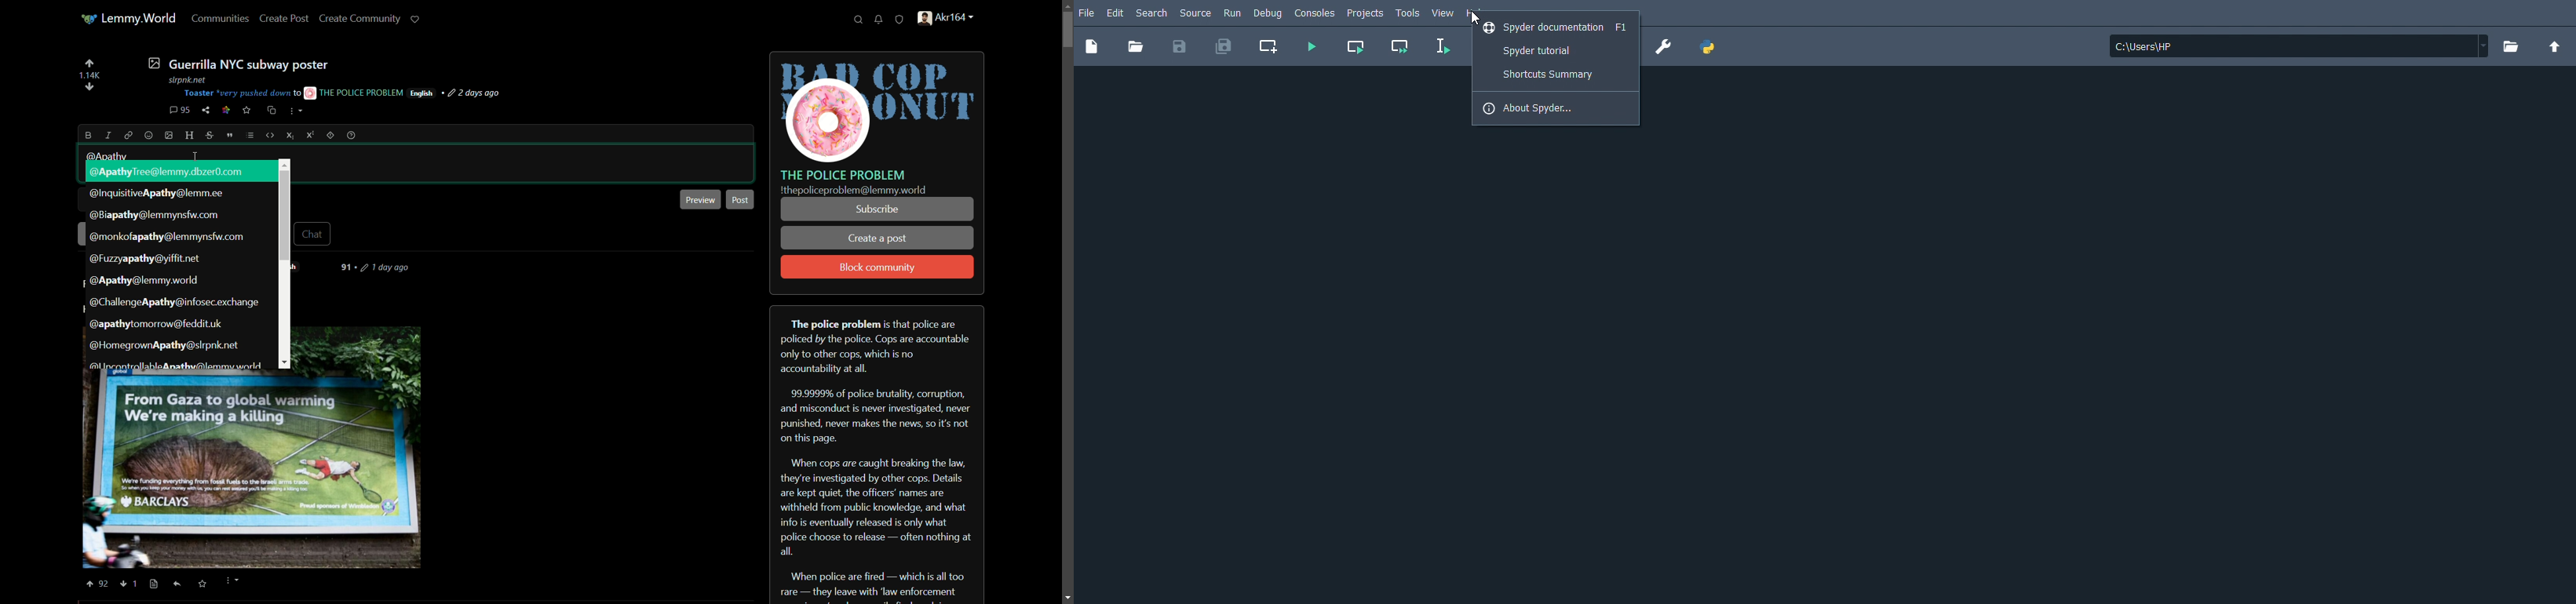 The width and height of the screenshot is (2576, 616). Describe the element at coordinates (1232, 14) in the screenshot. I see `Run` at that location.